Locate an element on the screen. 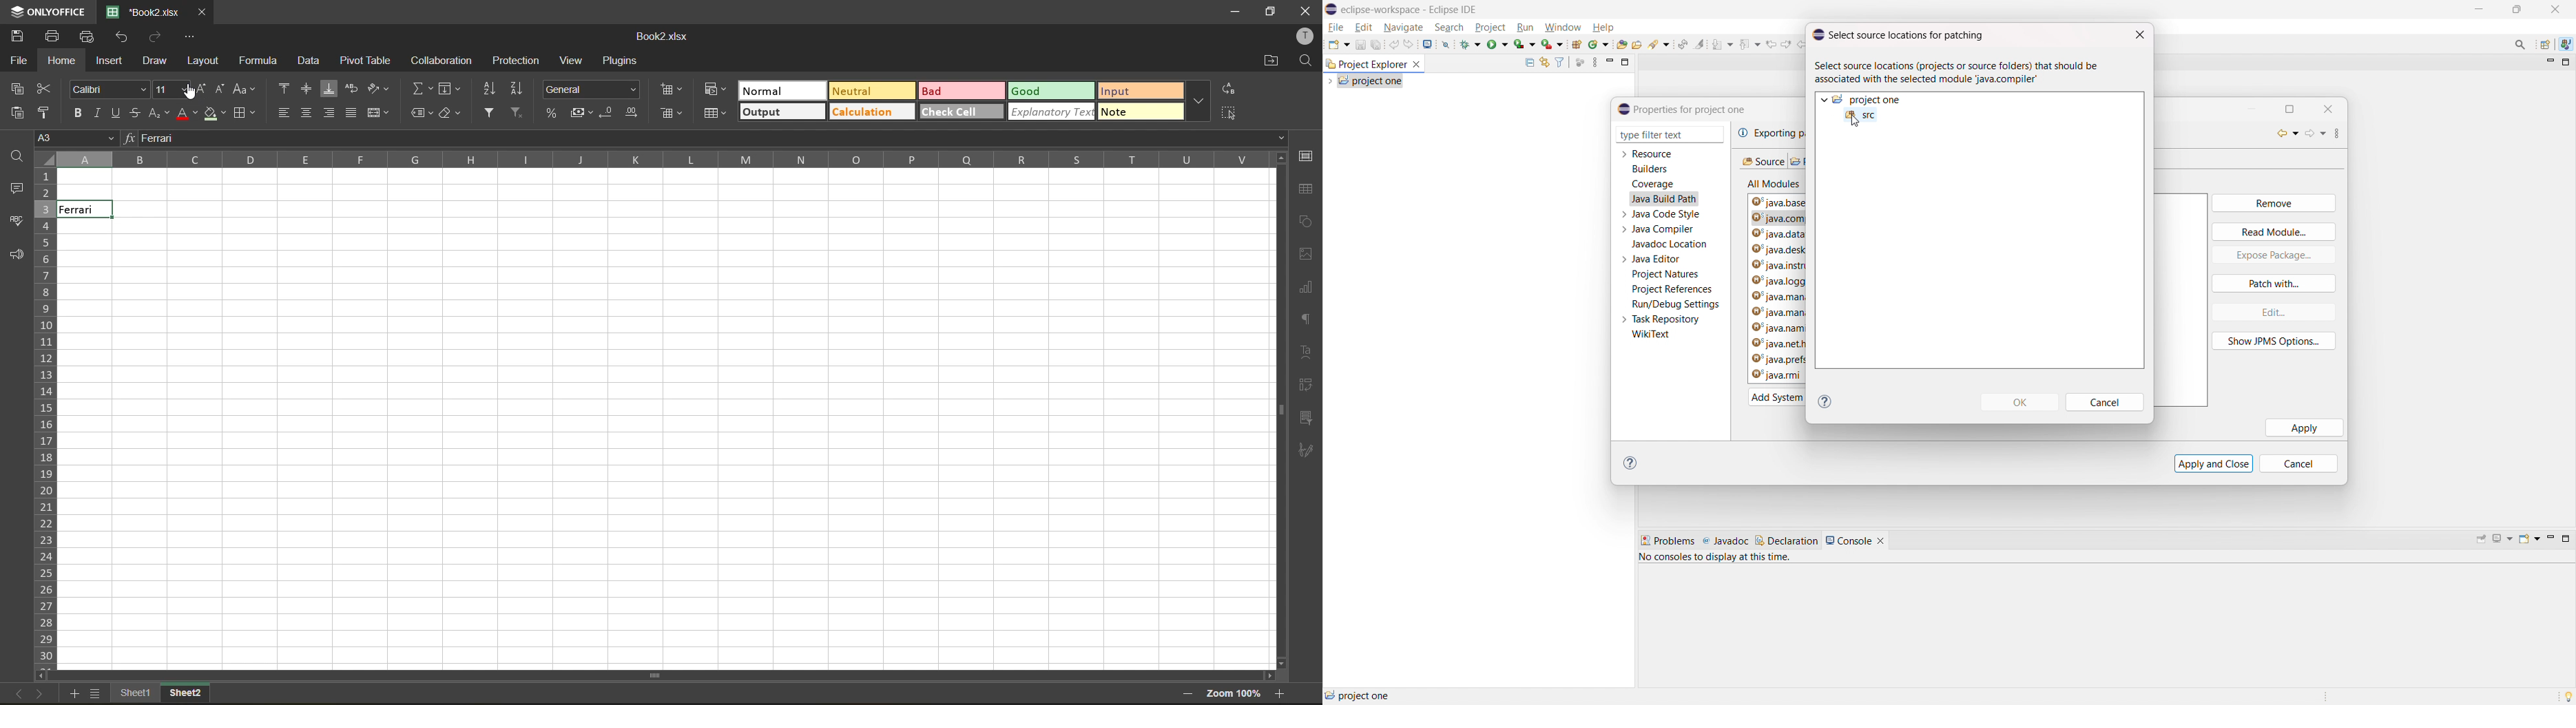 Image resolution: width=2576 pixels, height=728 pixels. minimize is located at coordinates (1610, 62).